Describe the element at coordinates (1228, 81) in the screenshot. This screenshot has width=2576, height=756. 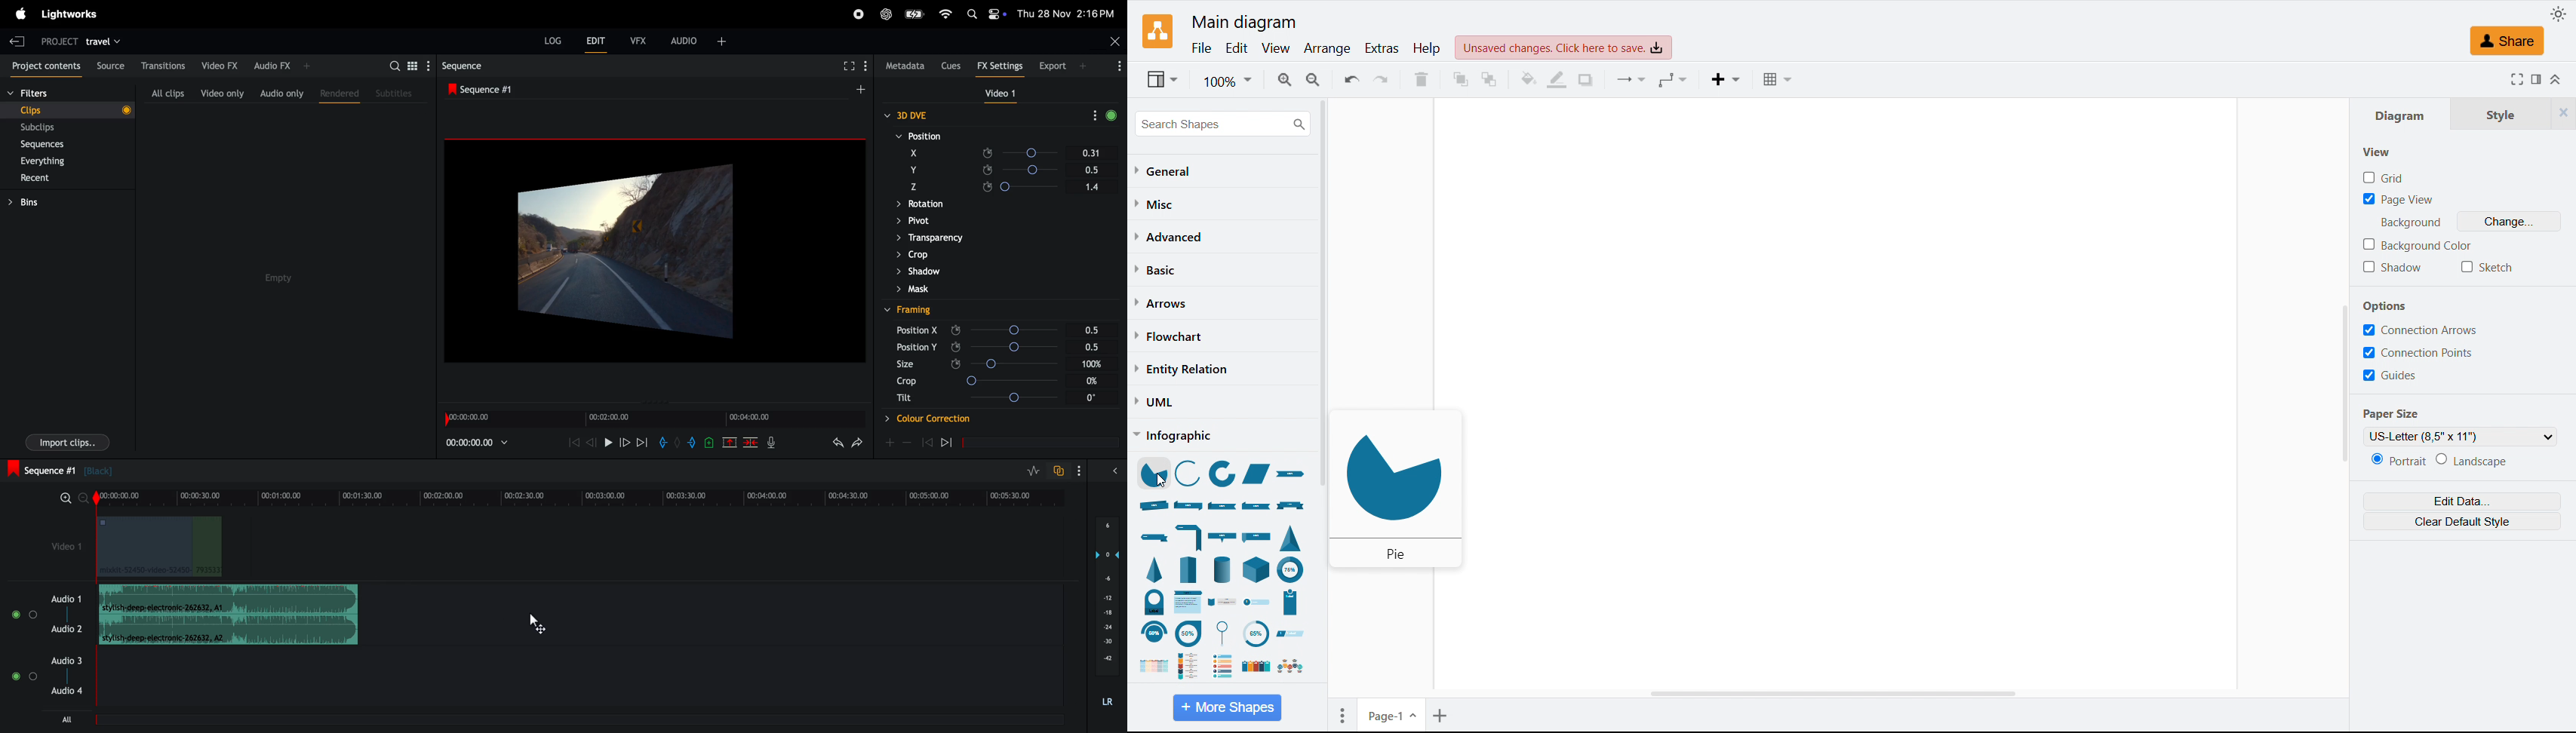
I see `Zoom level ` at that location.